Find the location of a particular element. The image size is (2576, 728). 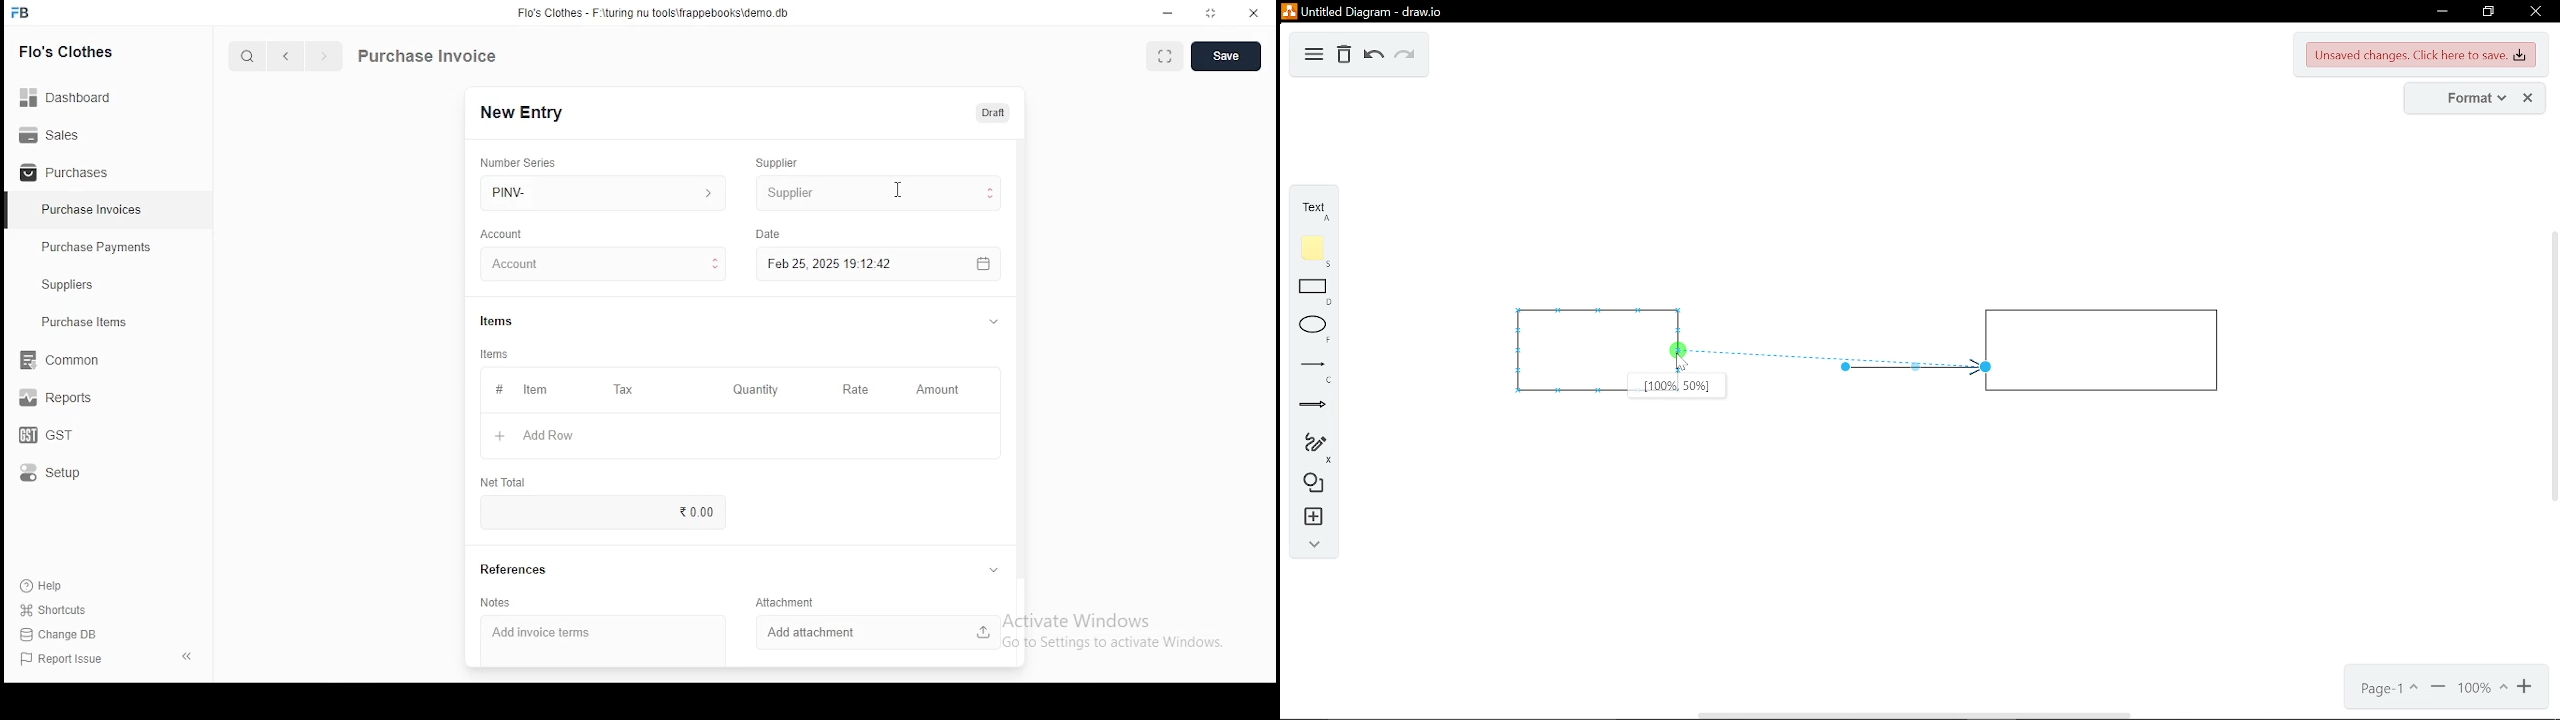

gst is located at coordinates (46, 437).